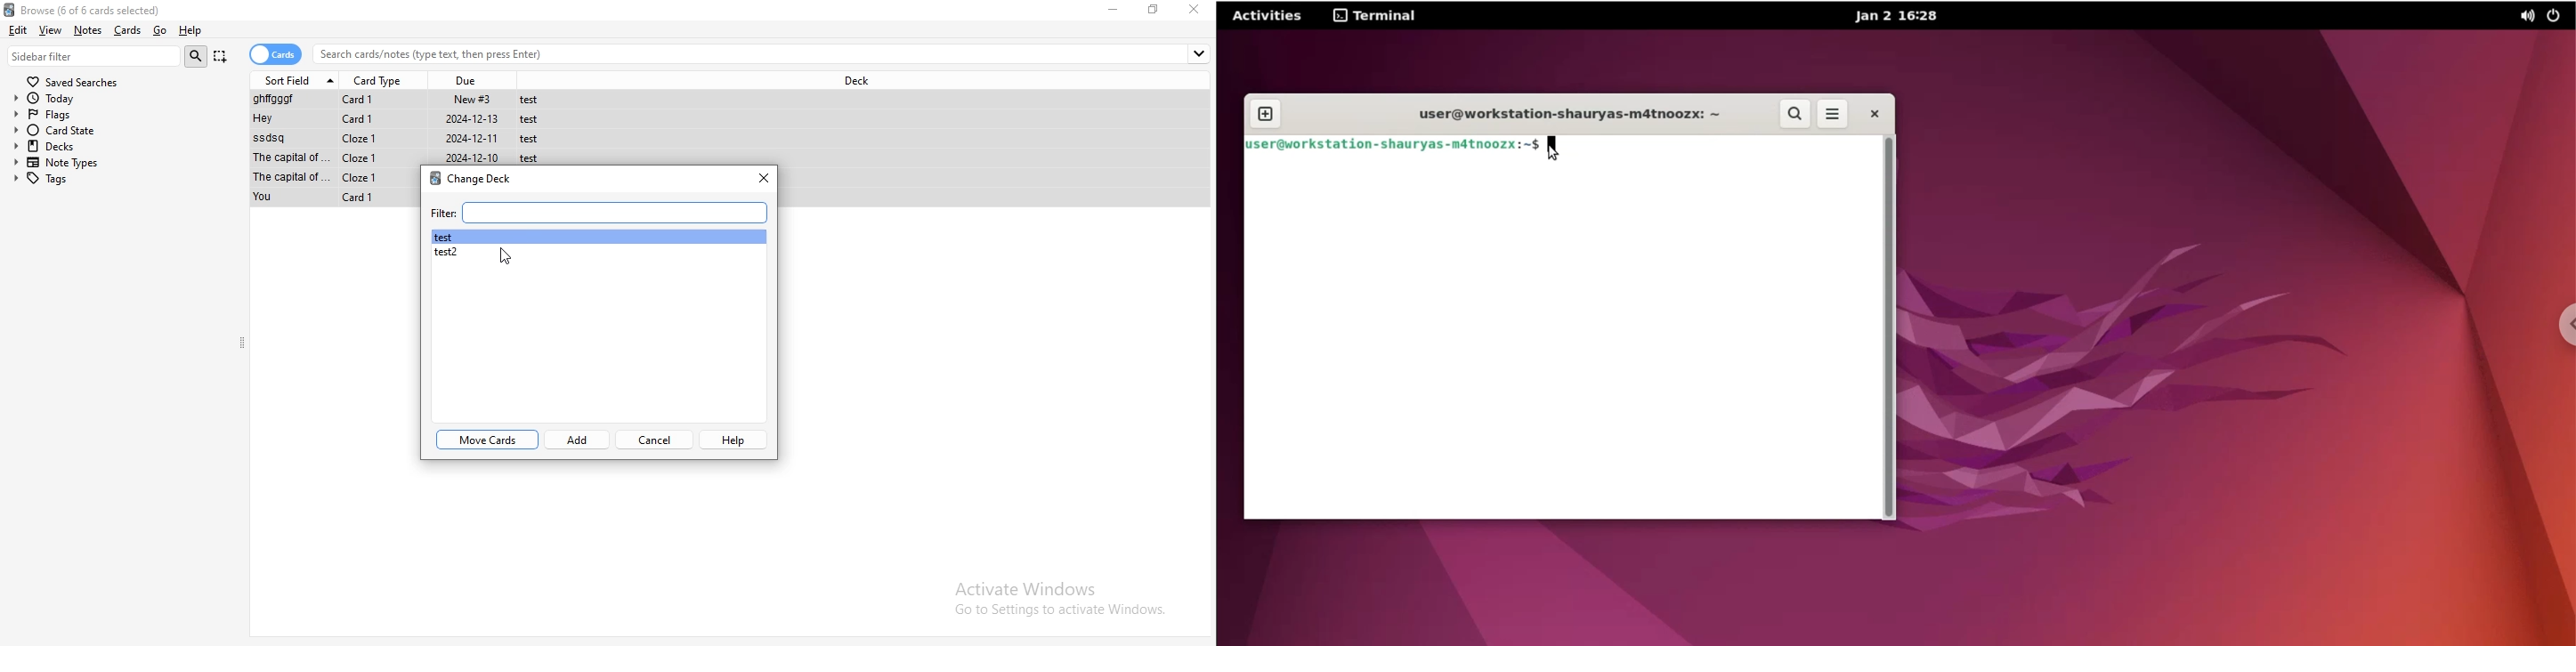 The width and height of the screenshot is (2576, 672). Describe the element at coordinates (471, 177) in the screenshot. I see `change deck` at that location.